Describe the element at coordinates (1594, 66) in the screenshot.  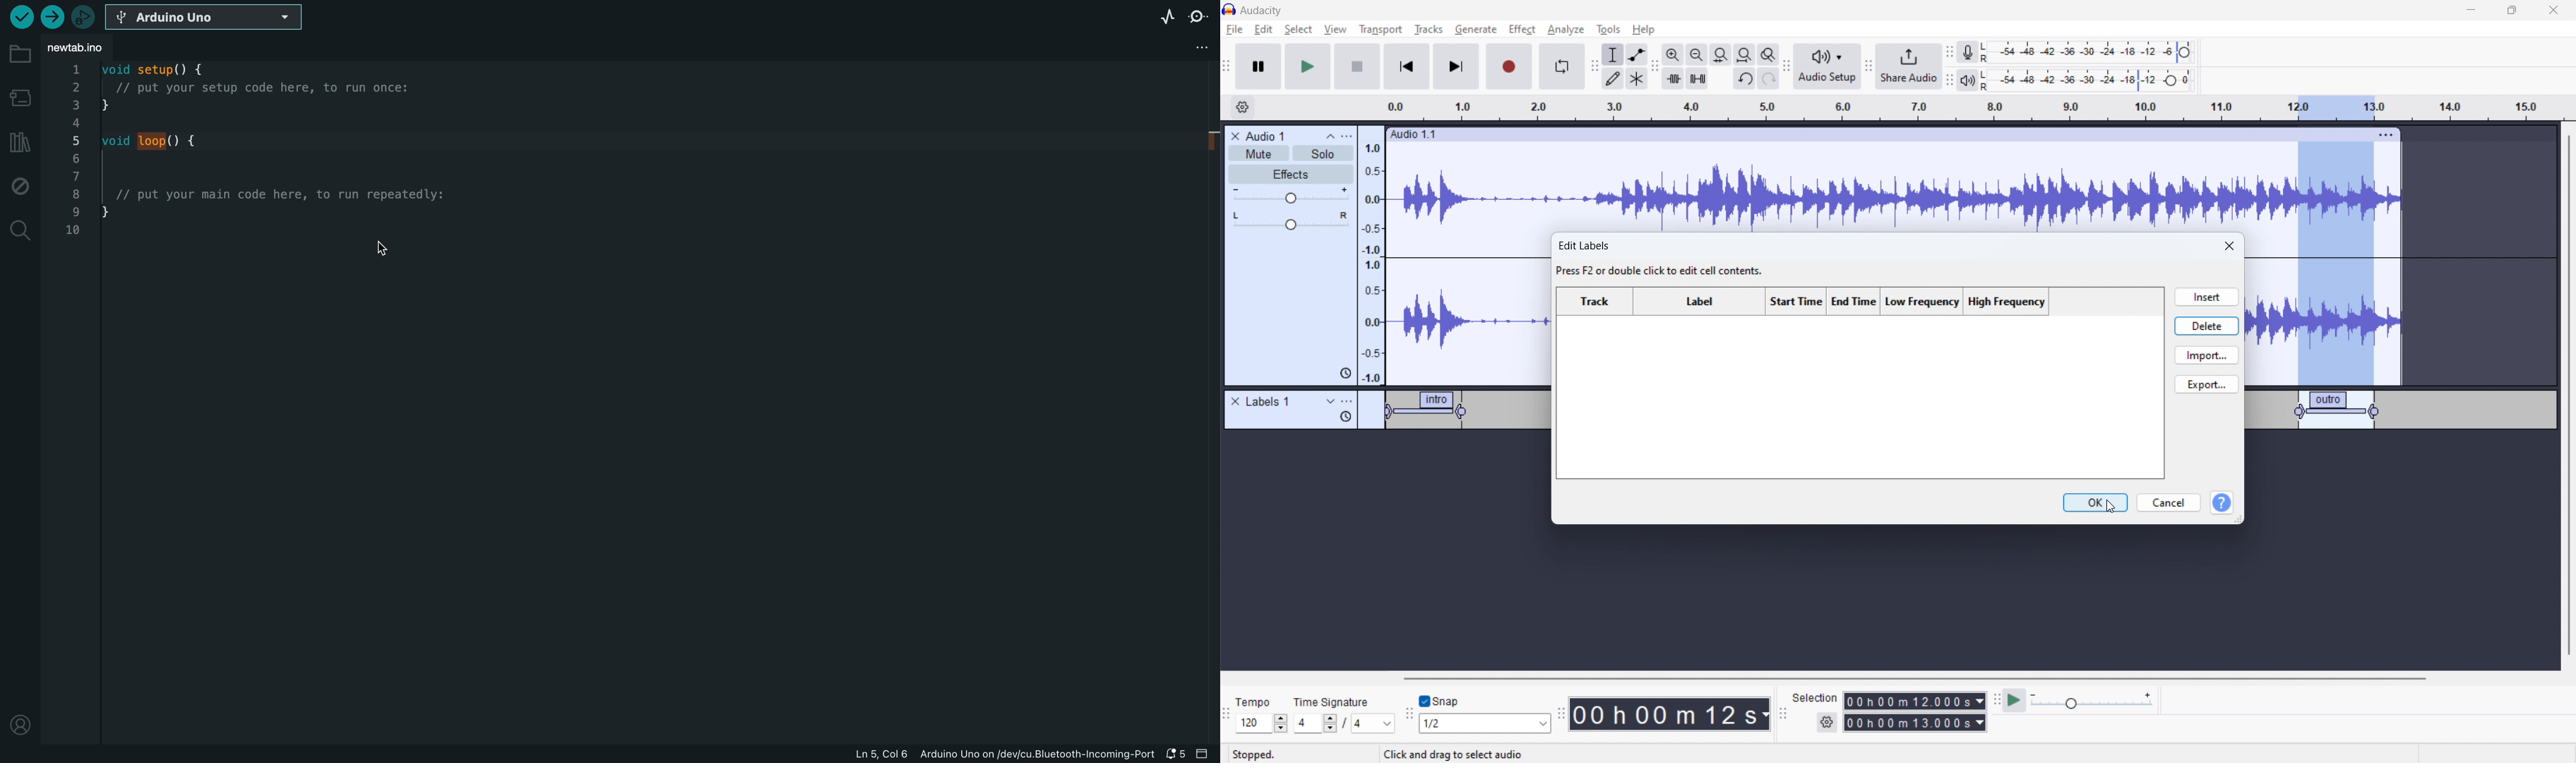
I see `tools toolbar` at that location.